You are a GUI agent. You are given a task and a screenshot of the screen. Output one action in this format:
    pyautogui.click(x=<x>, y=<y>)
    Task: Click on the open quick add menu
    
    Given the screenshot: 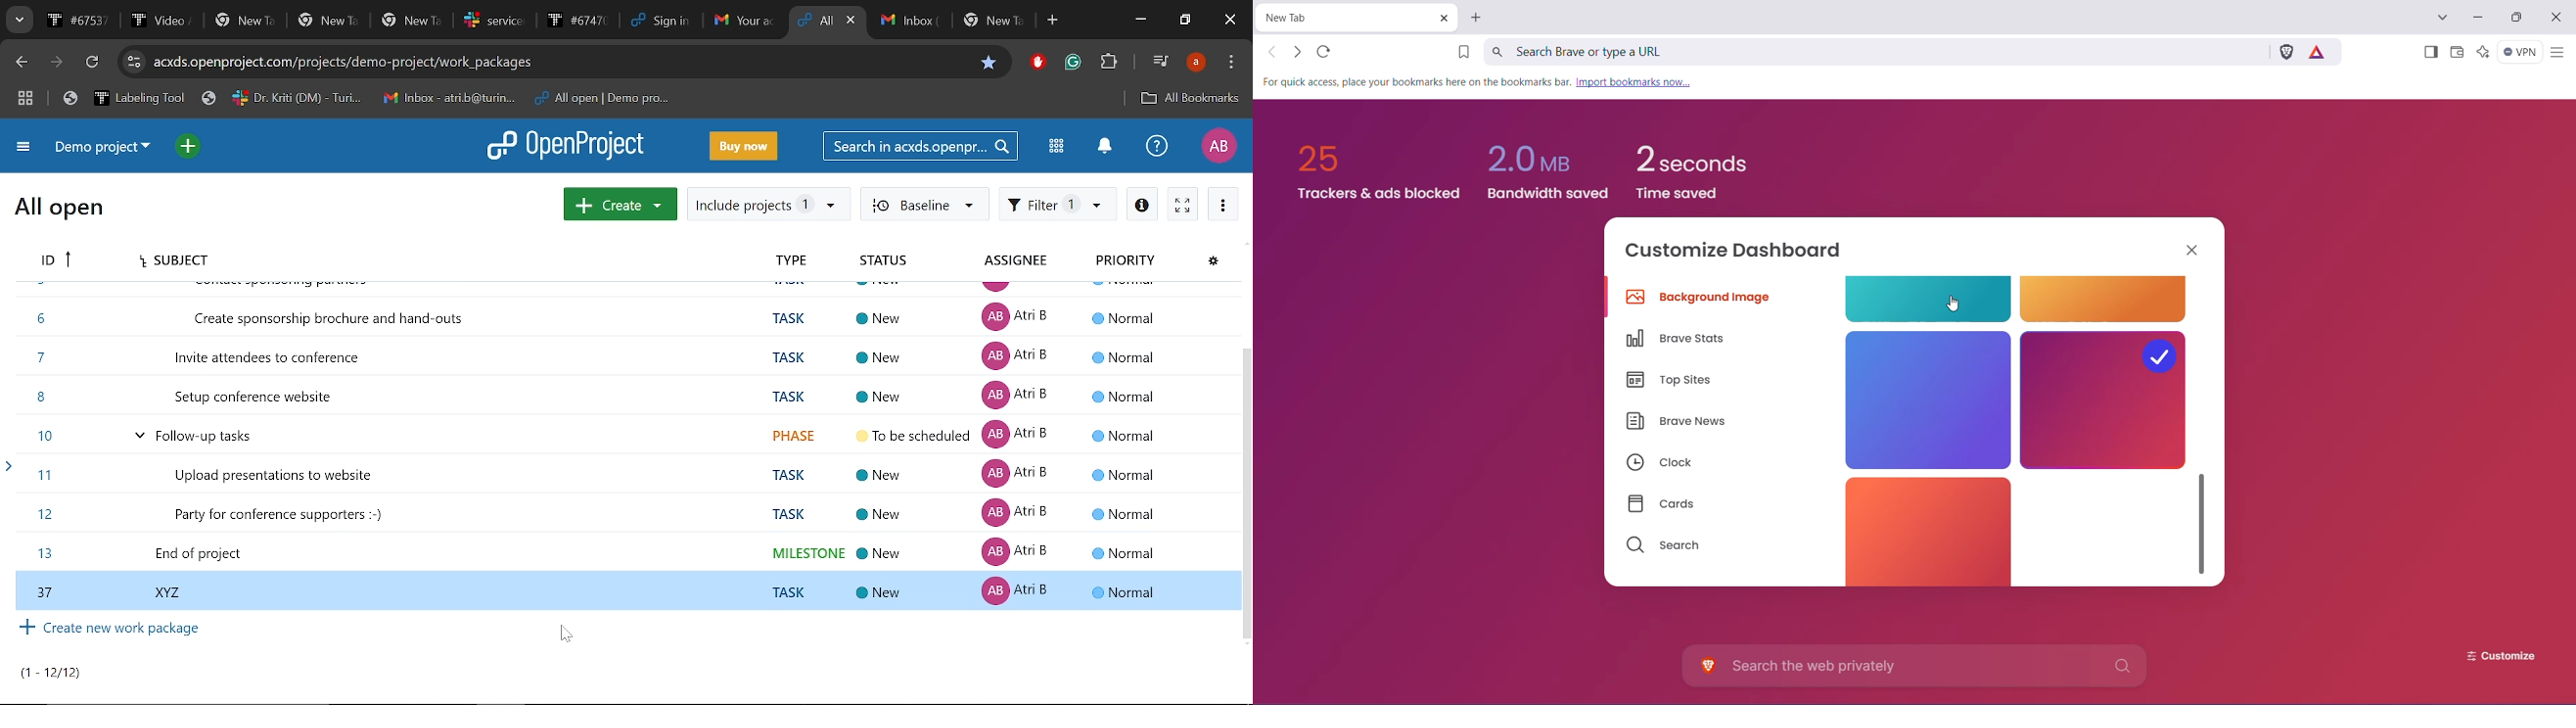 What is the action you would take?
    pyautogui.click(x=188, y=146)
    